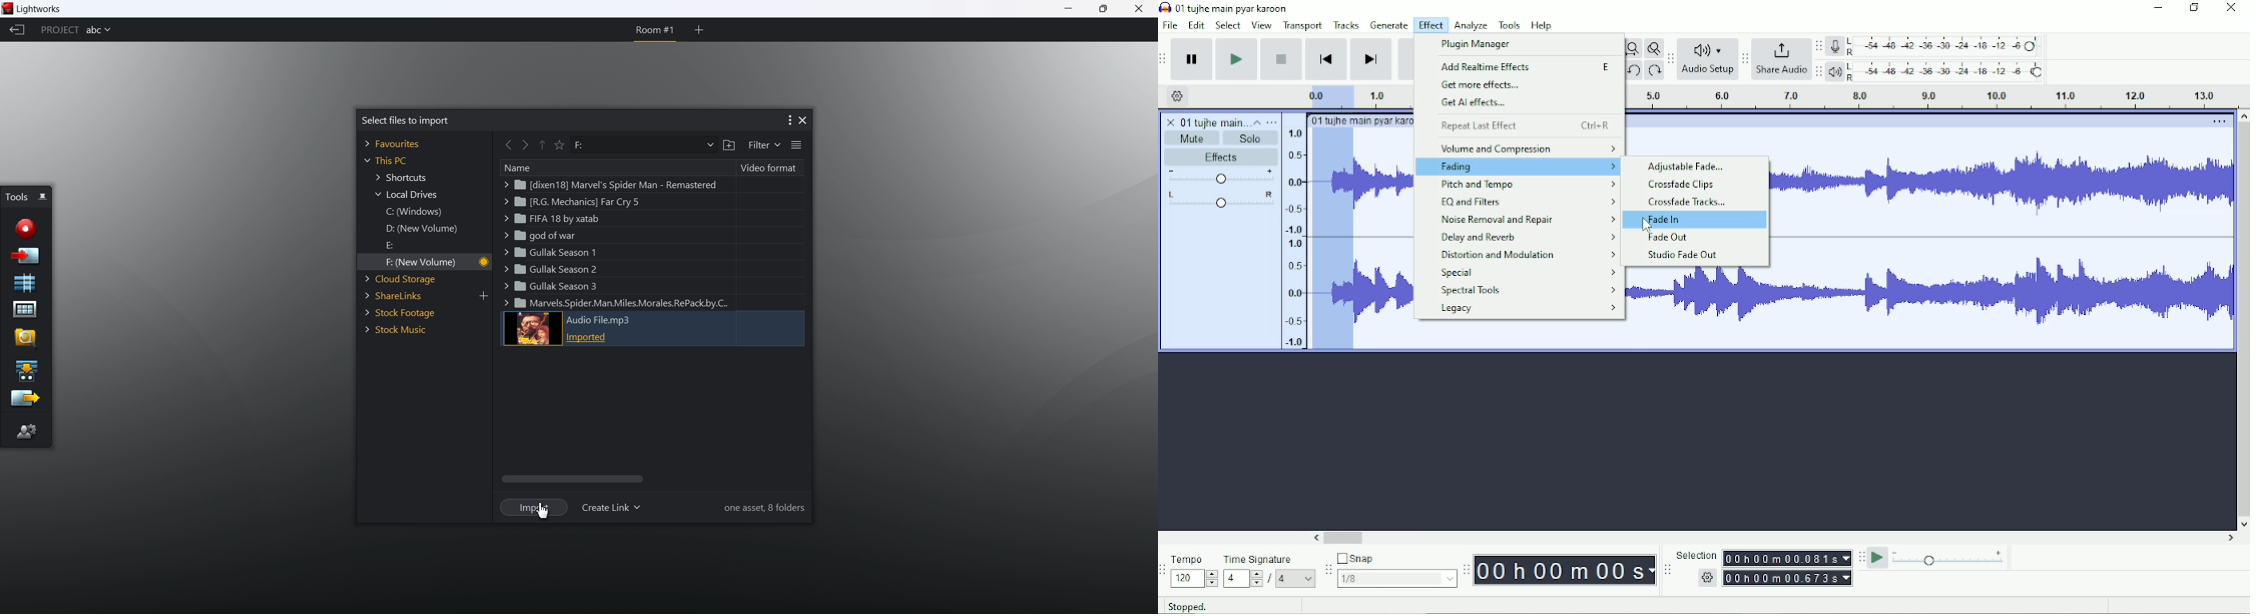 The width and height of the screenshot is (2268, 616). Describe the element at coordinates (1194, 559) in the screenshot. I see `Tempo` at that location.